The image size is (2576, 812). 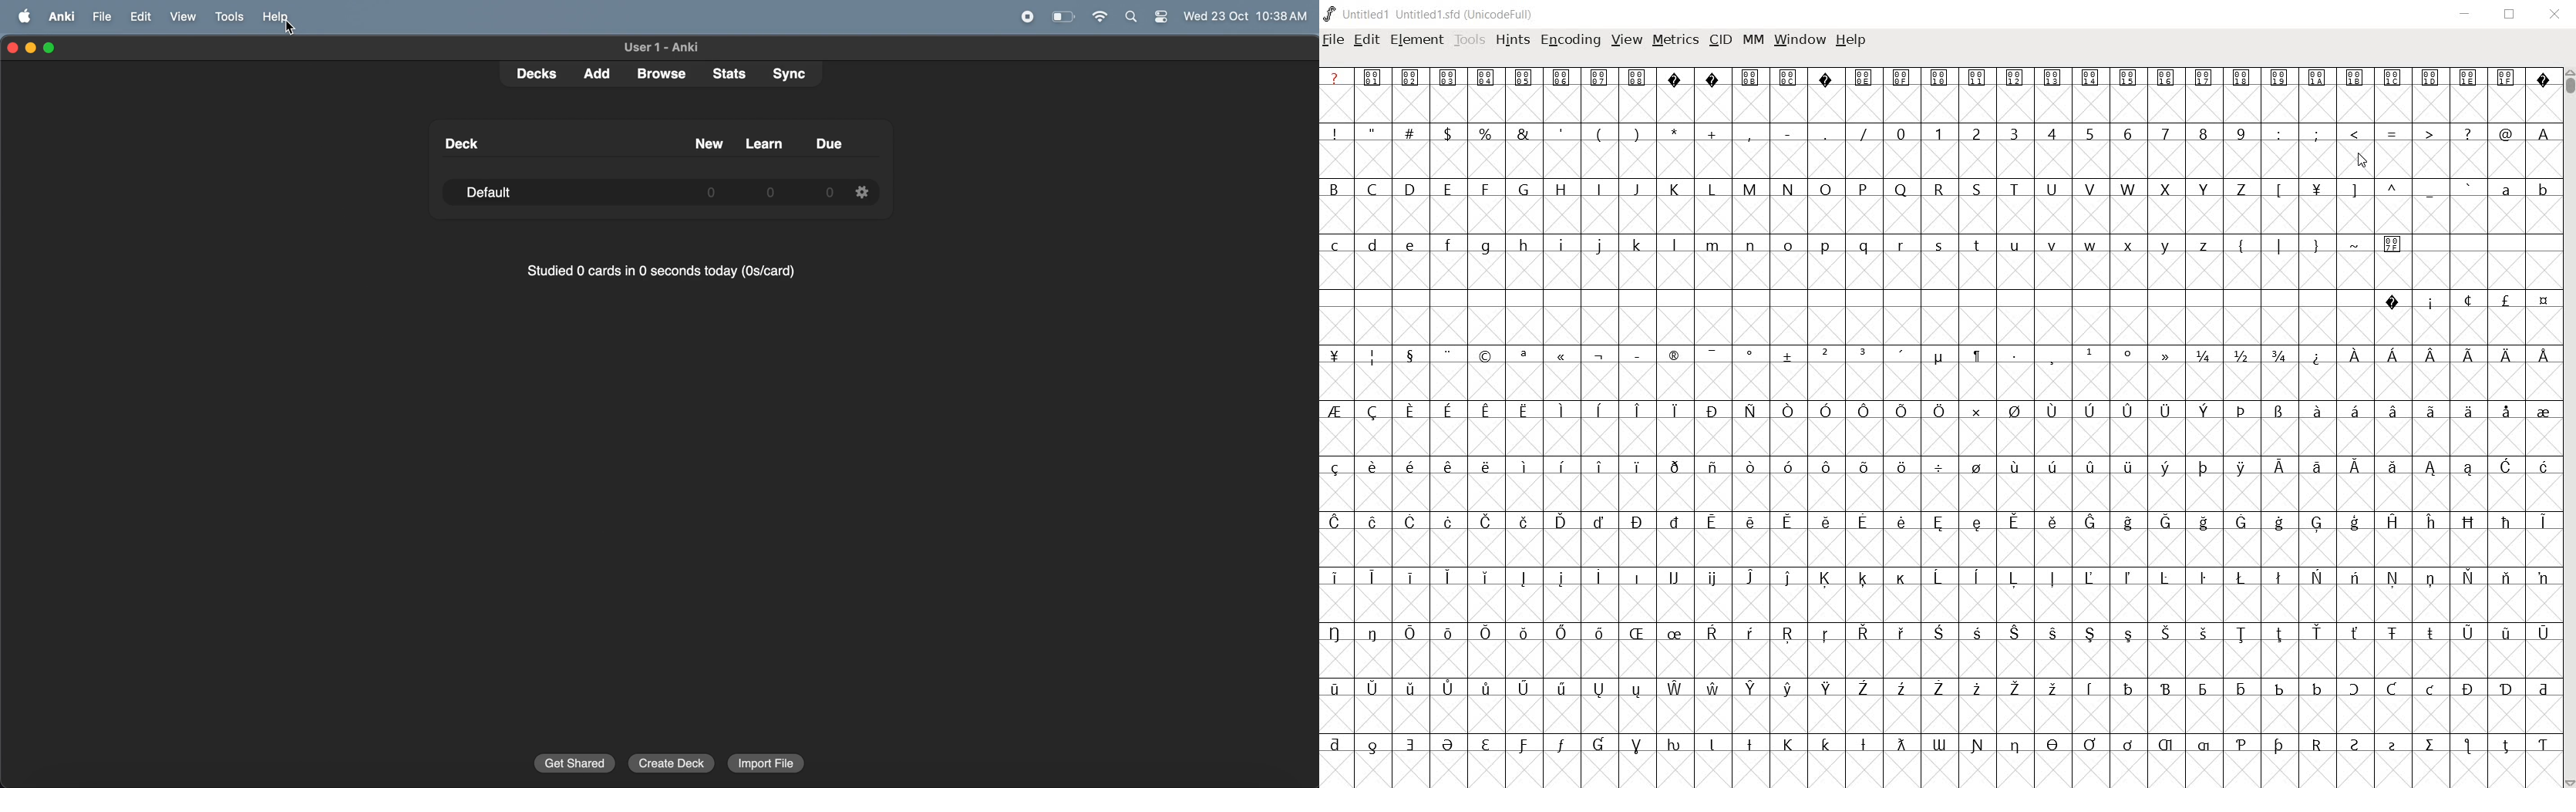 I want to click on small letters a b, so click(x=2520, y=189).